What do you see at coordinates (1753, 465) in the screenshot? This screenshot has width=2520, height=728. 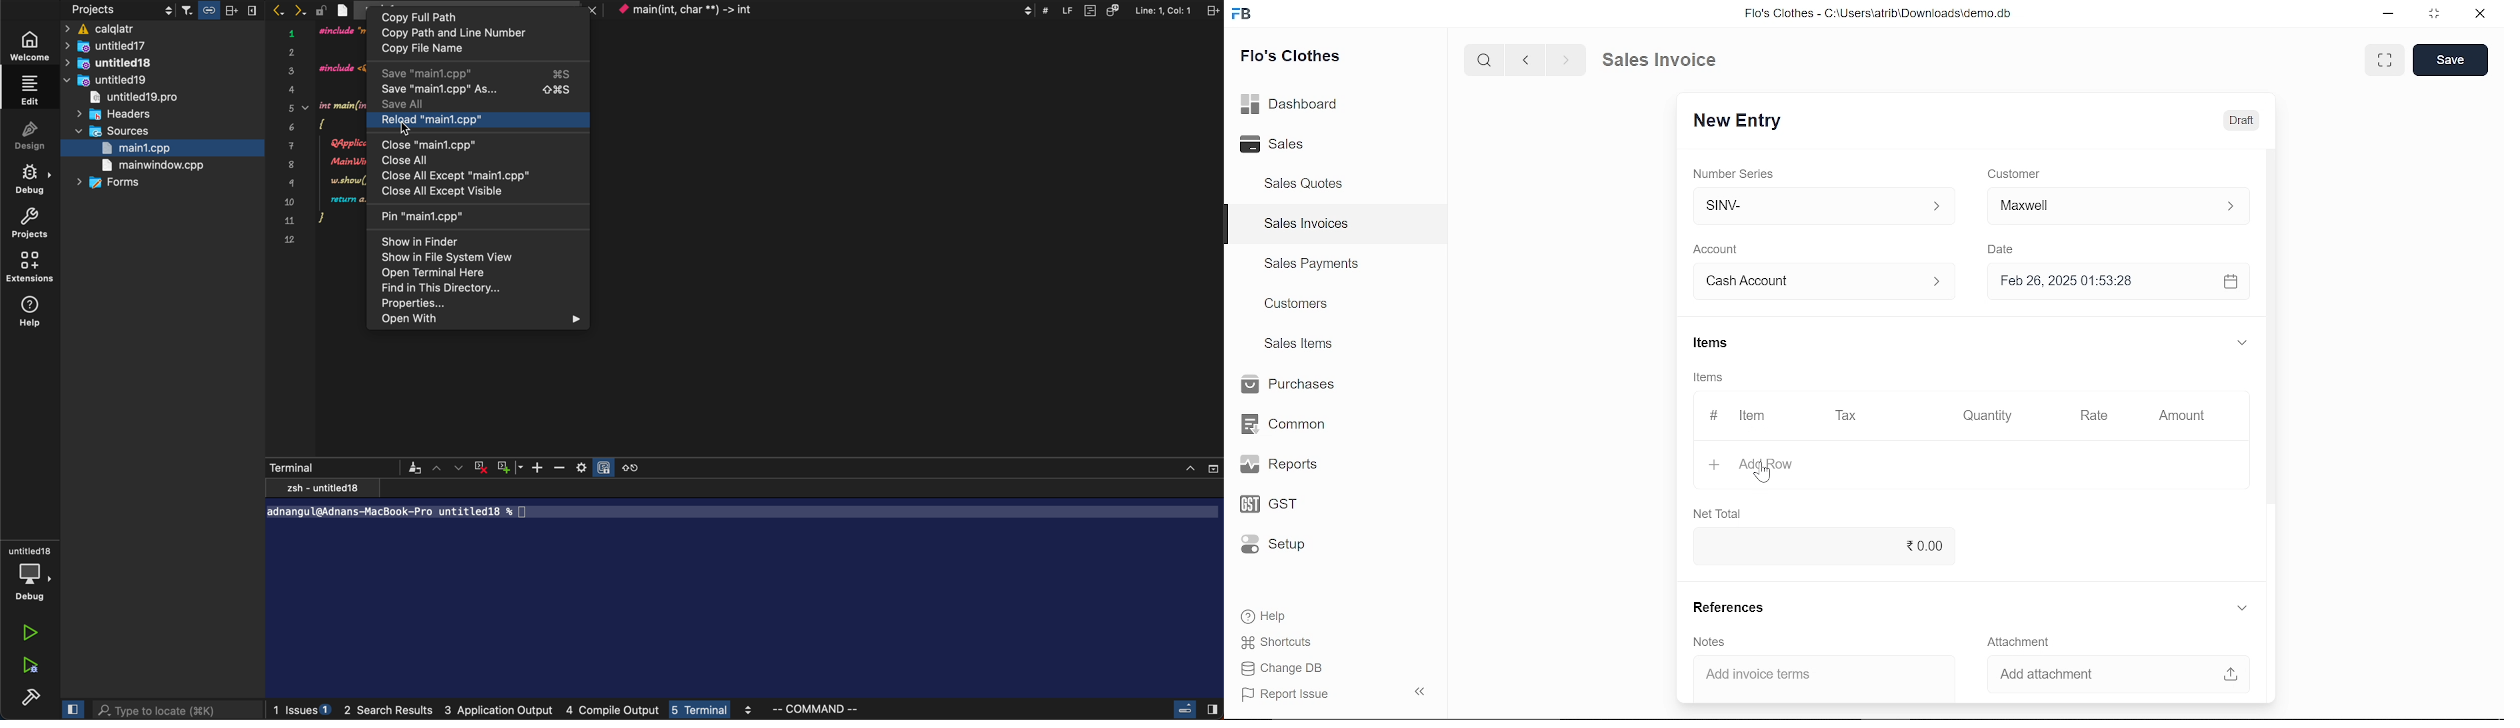 I see `Add Row` at bounding box center [1753, 465].